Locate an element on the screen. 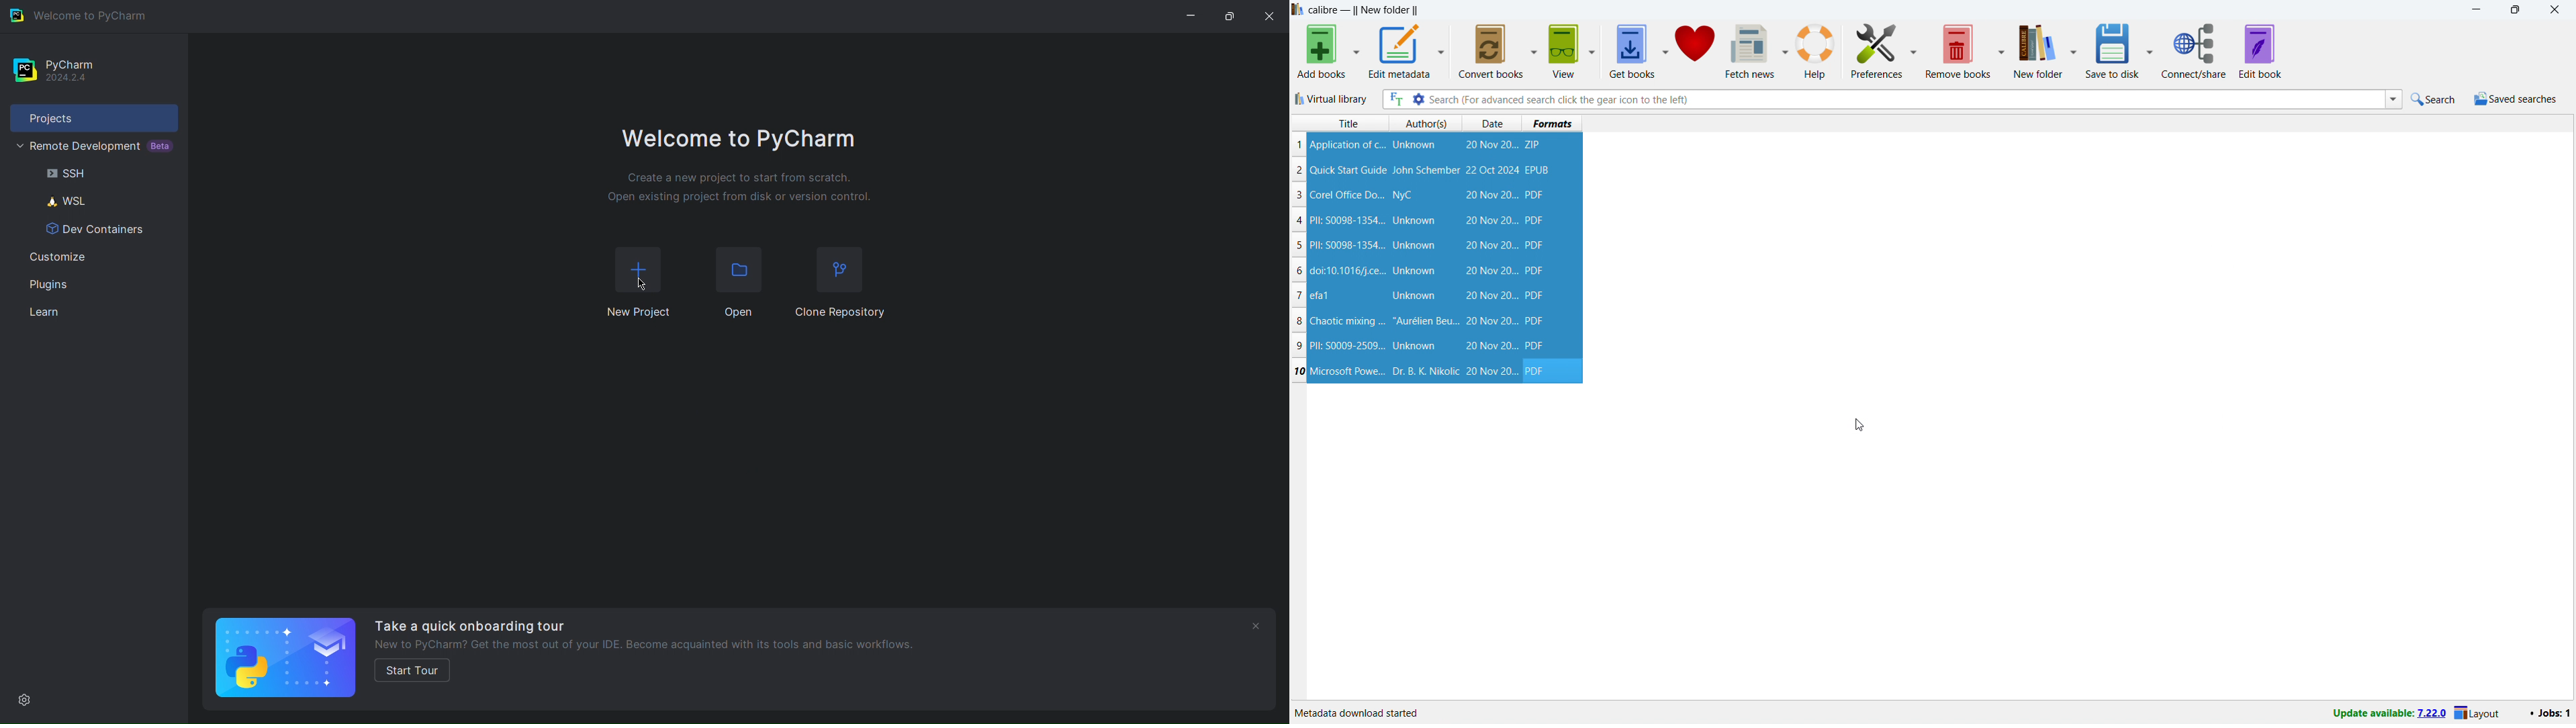 This screenshot has width=2576, height=728. edit metadata is located at coordinates (1400, 50).